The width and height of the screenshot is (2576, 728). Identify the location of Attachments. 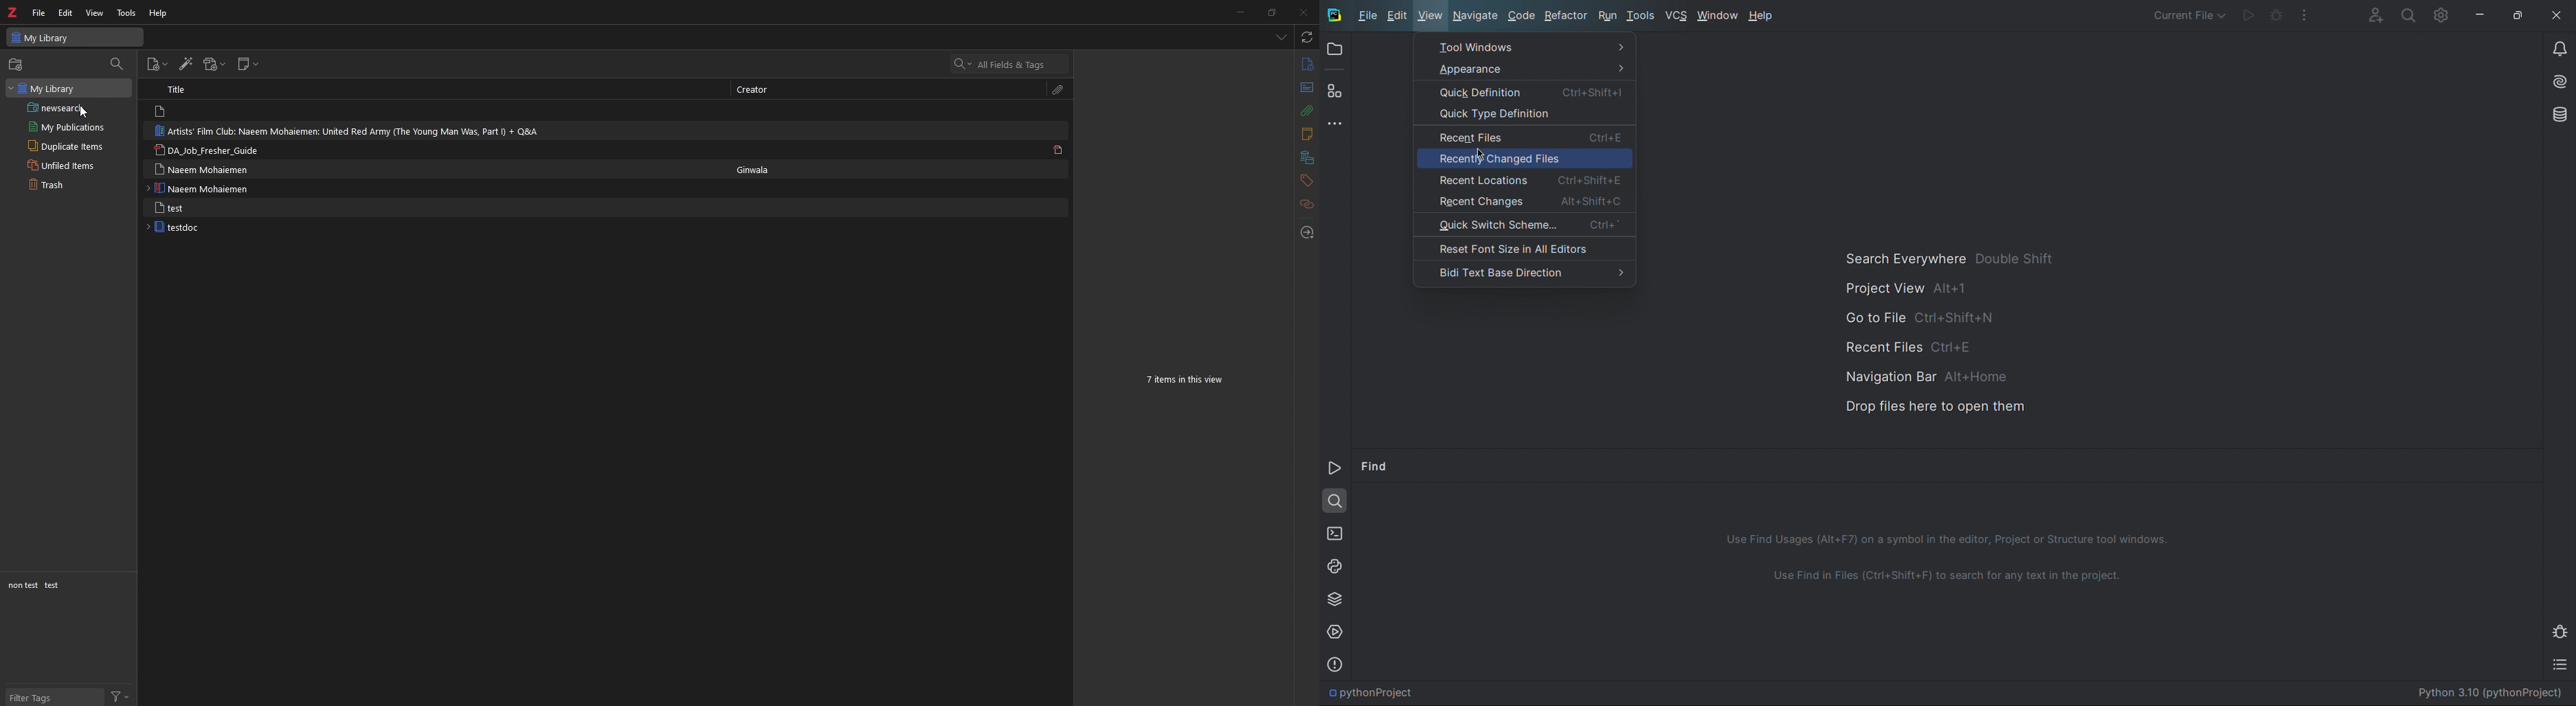
(1304, 113).